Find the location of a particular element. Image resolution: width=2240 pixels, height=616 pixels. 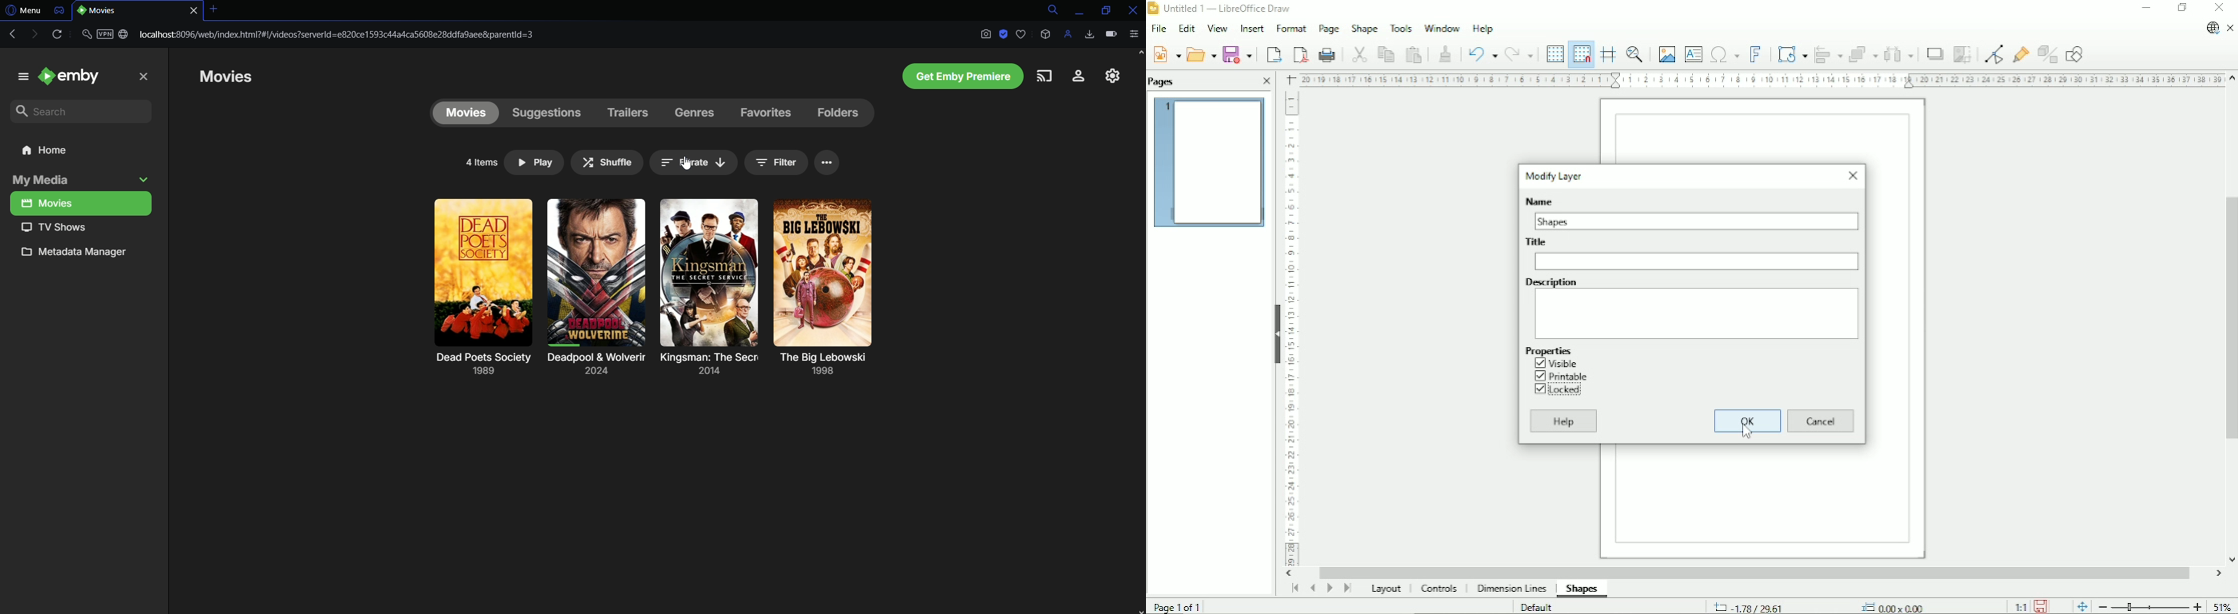

Vertical scale is located at coordinates (1293, 330).